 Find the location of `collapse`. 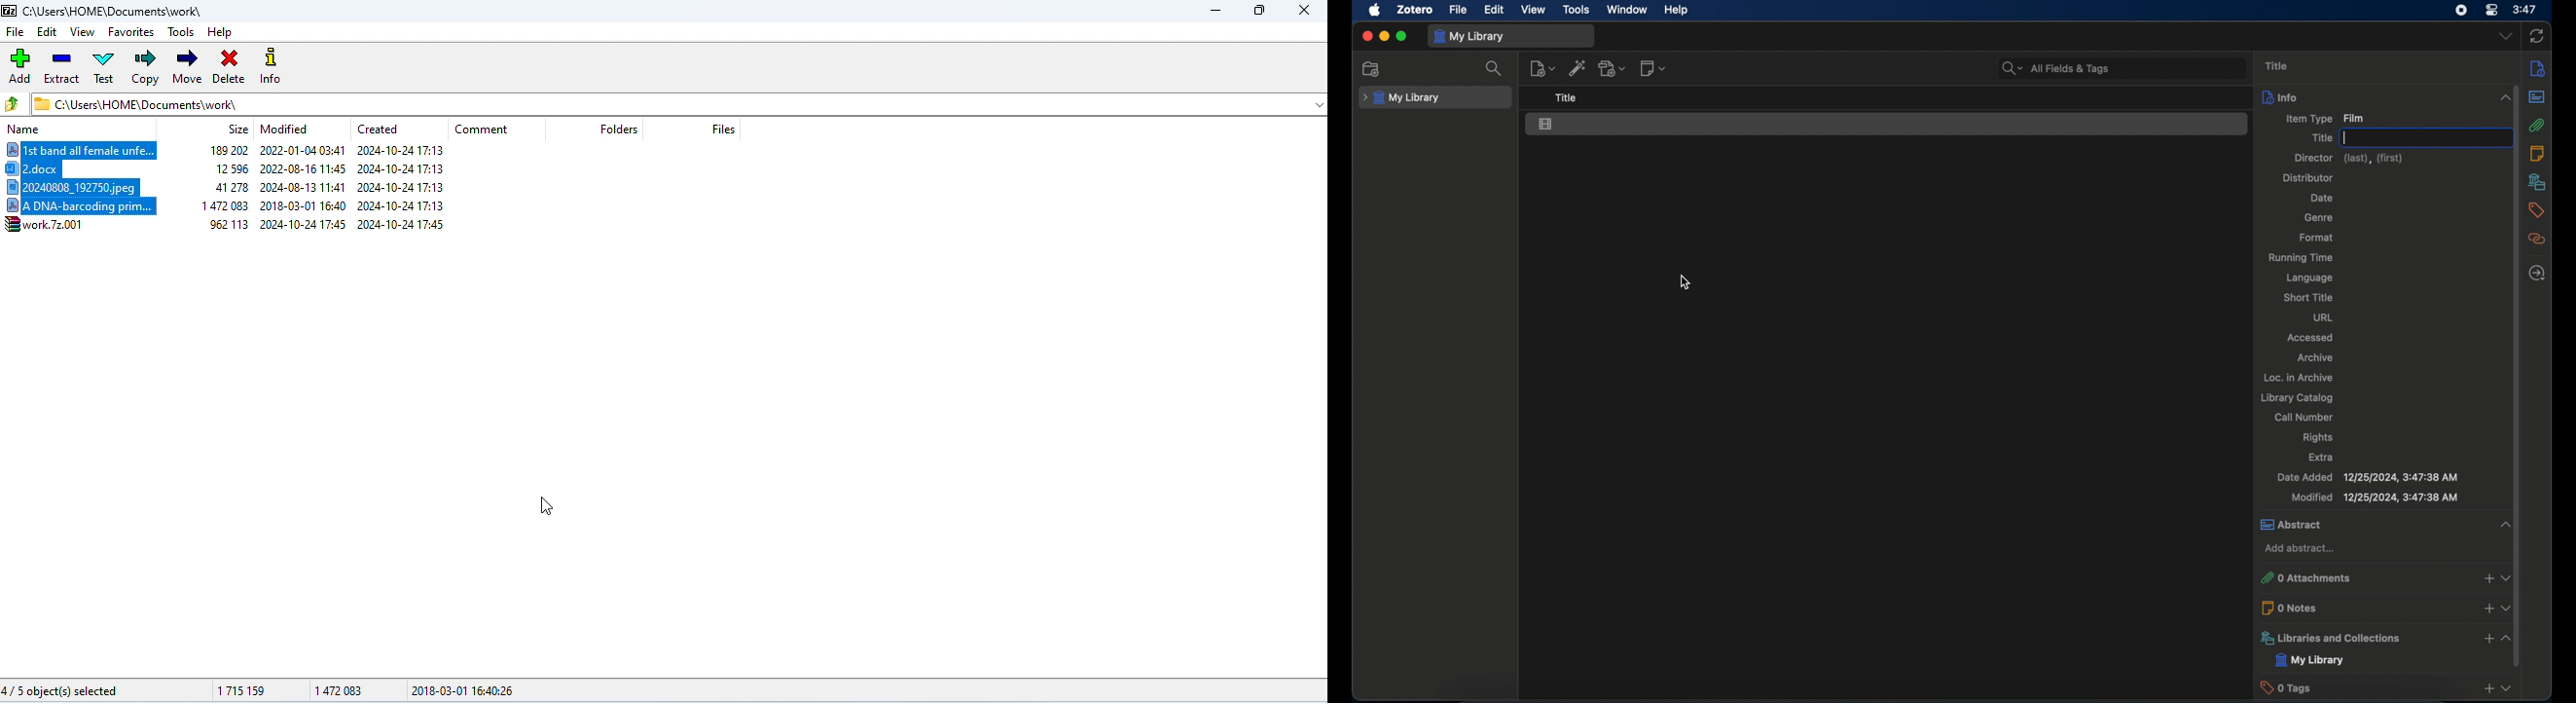

collapse is located at coordinates (2506, 96).